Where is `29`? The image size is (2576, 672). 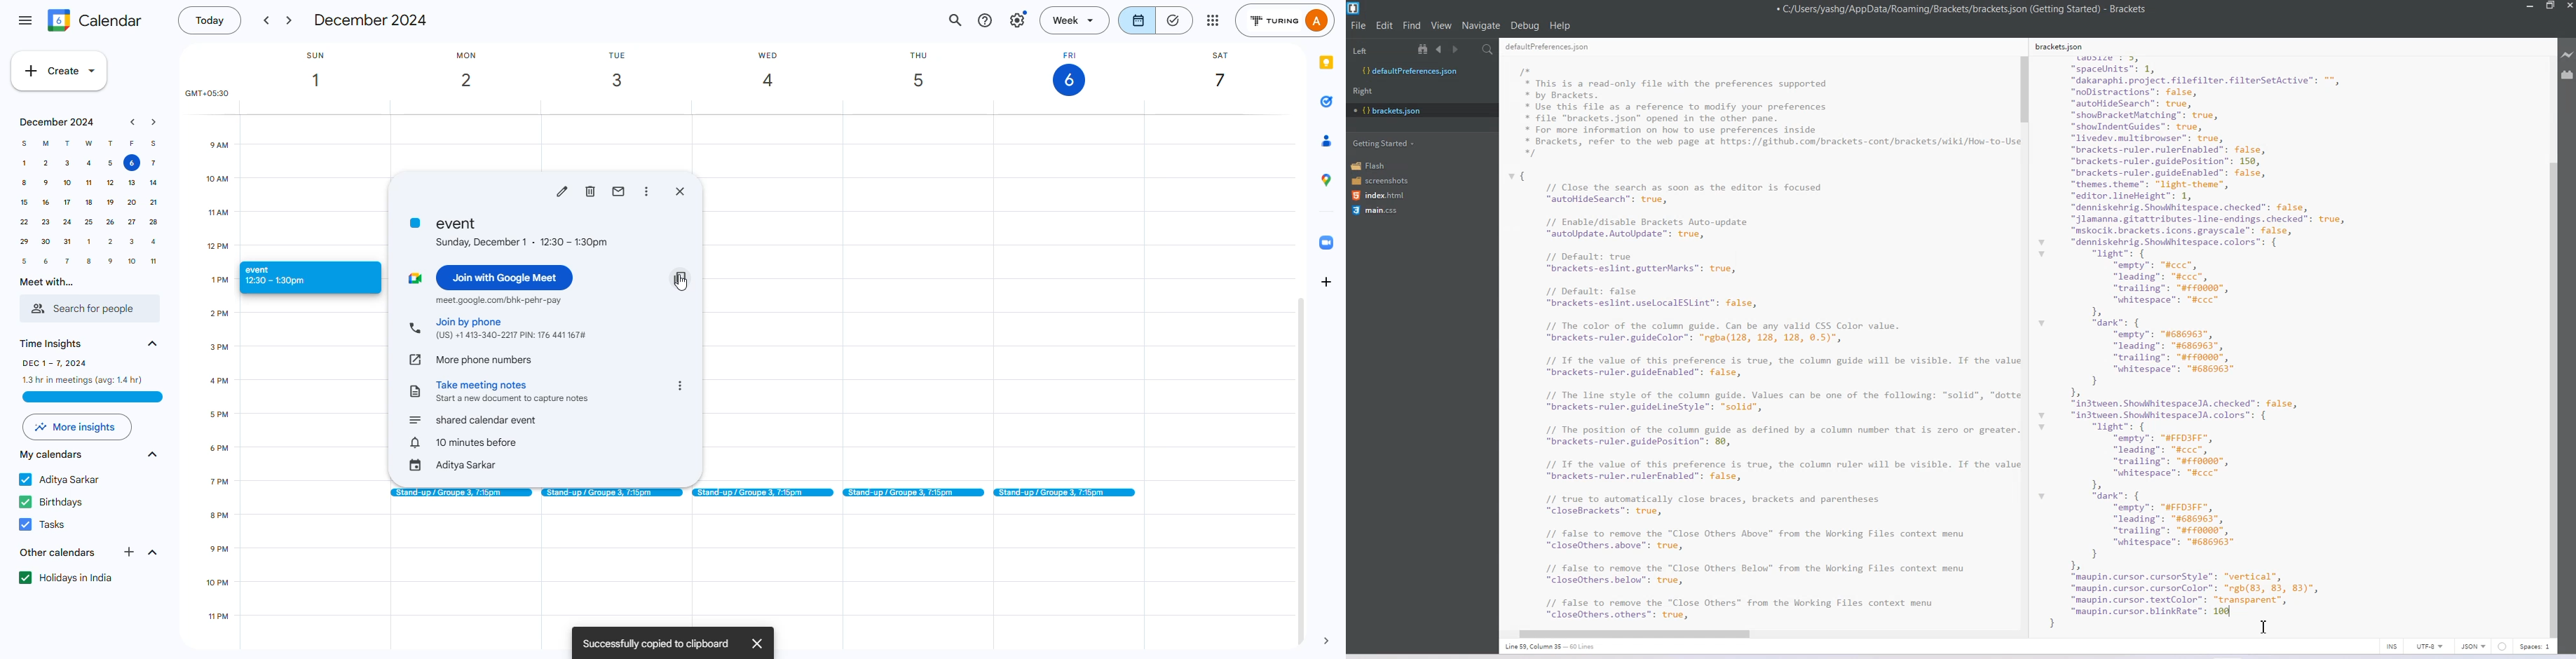
29 is located at coordinates (25, 242).